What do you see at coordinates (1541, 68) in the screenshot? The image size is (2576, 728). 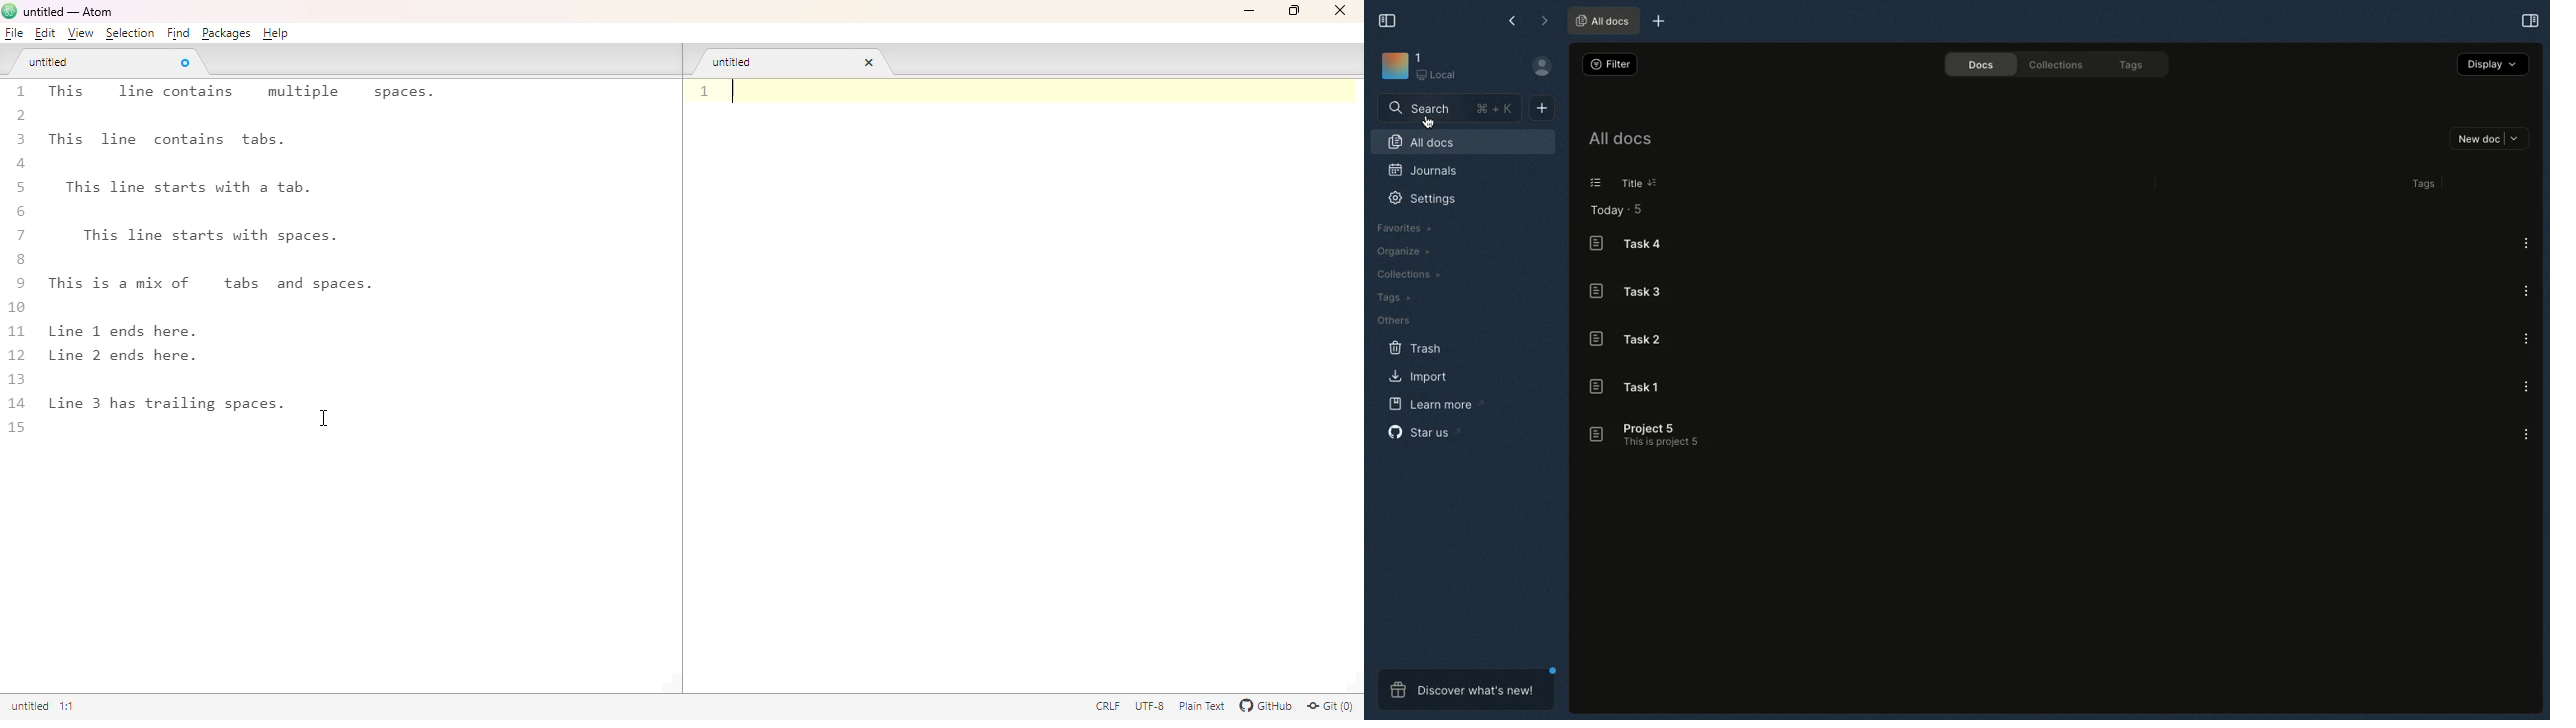 I see `User` at bounding box center [1541, 68].